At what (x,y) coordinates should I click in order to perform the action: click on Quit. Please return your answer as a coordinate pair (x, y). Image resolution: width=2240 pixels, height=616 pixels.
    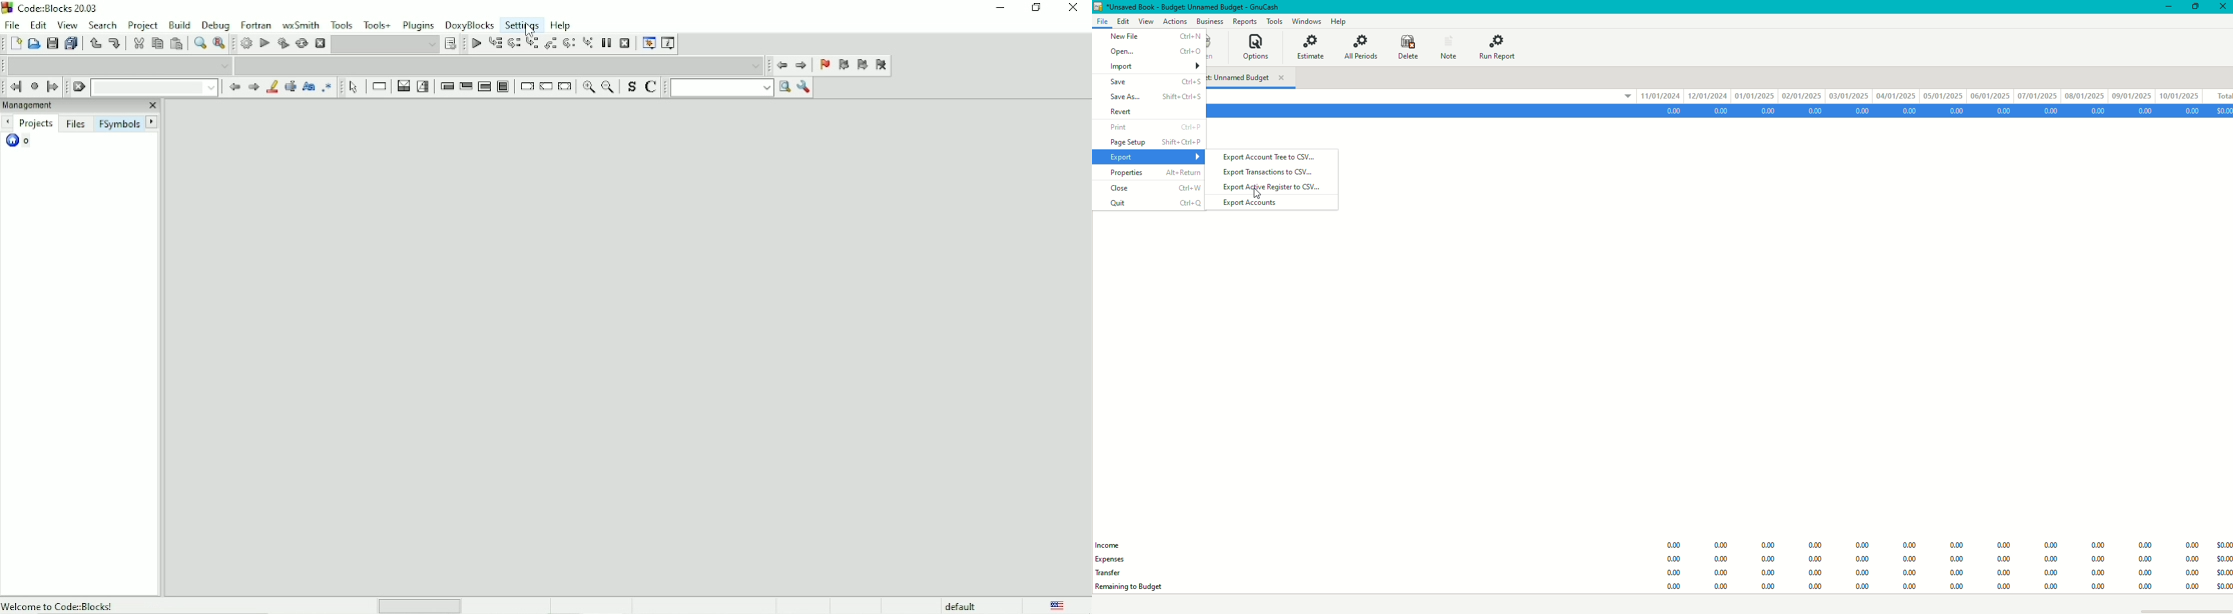
    Looking at the image, I should click on (1154, 203).